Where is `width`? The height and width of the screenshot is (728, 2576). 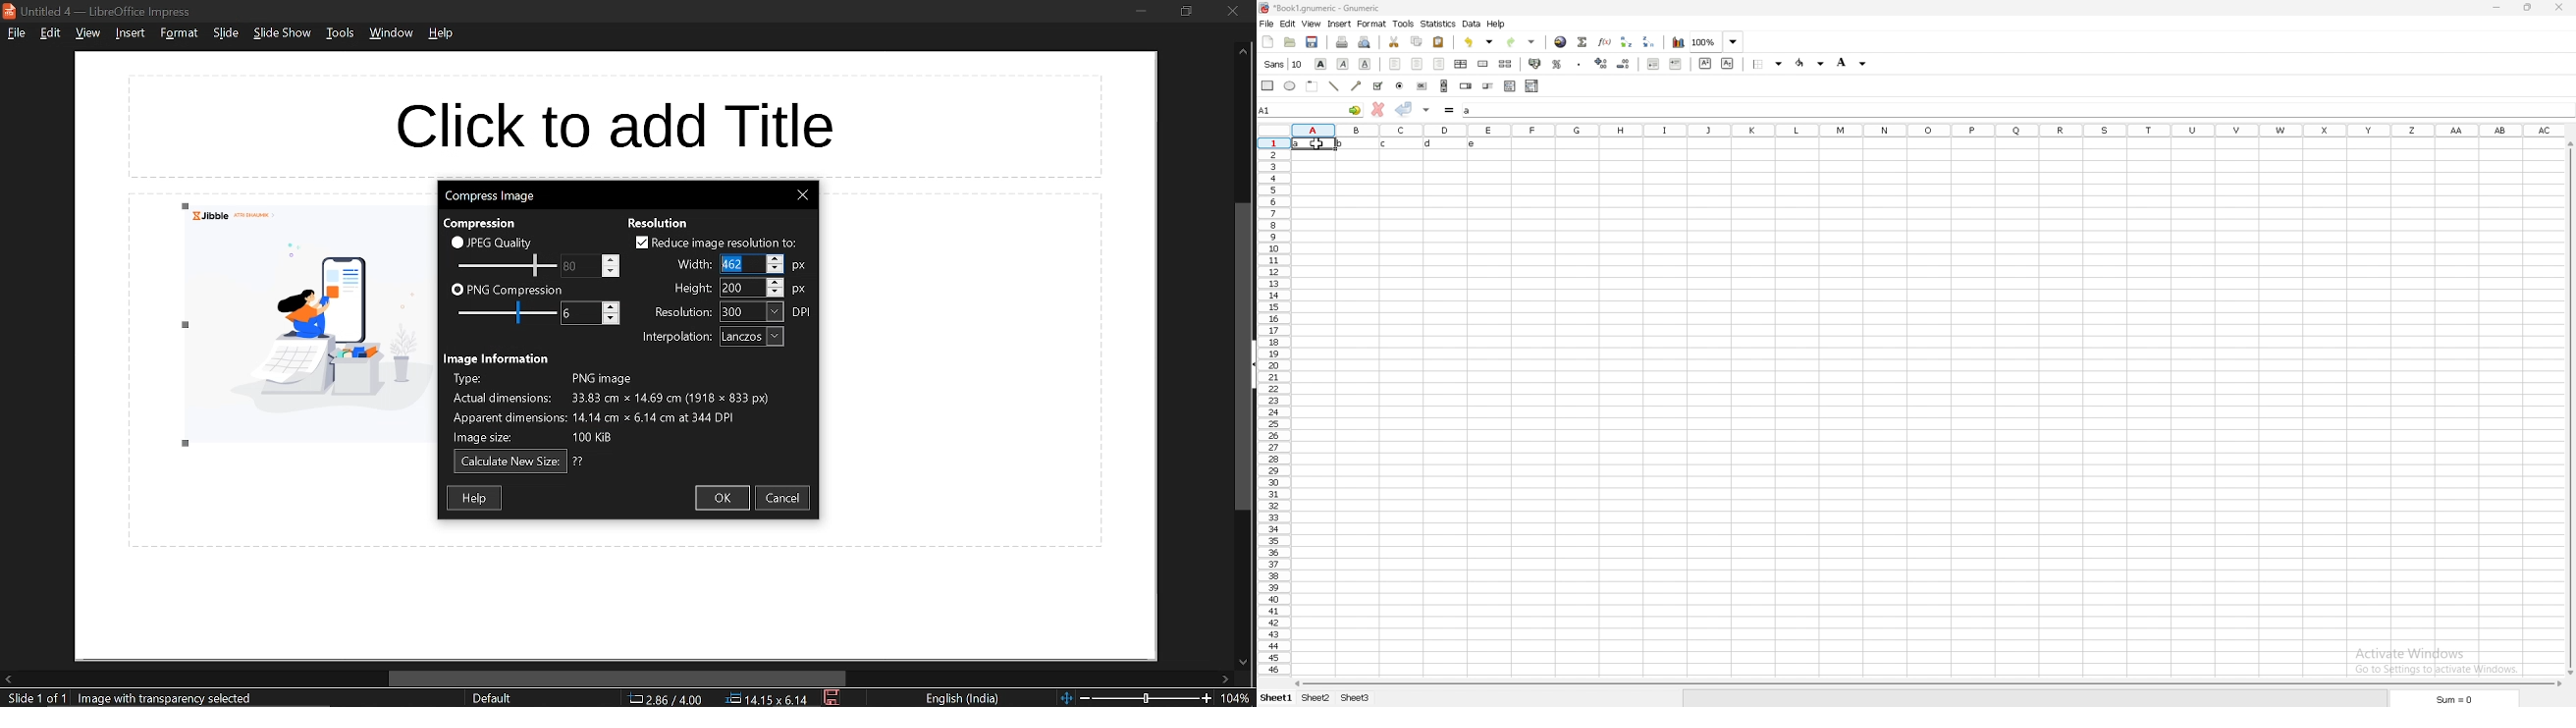
width is located at coordinates (691, 263).